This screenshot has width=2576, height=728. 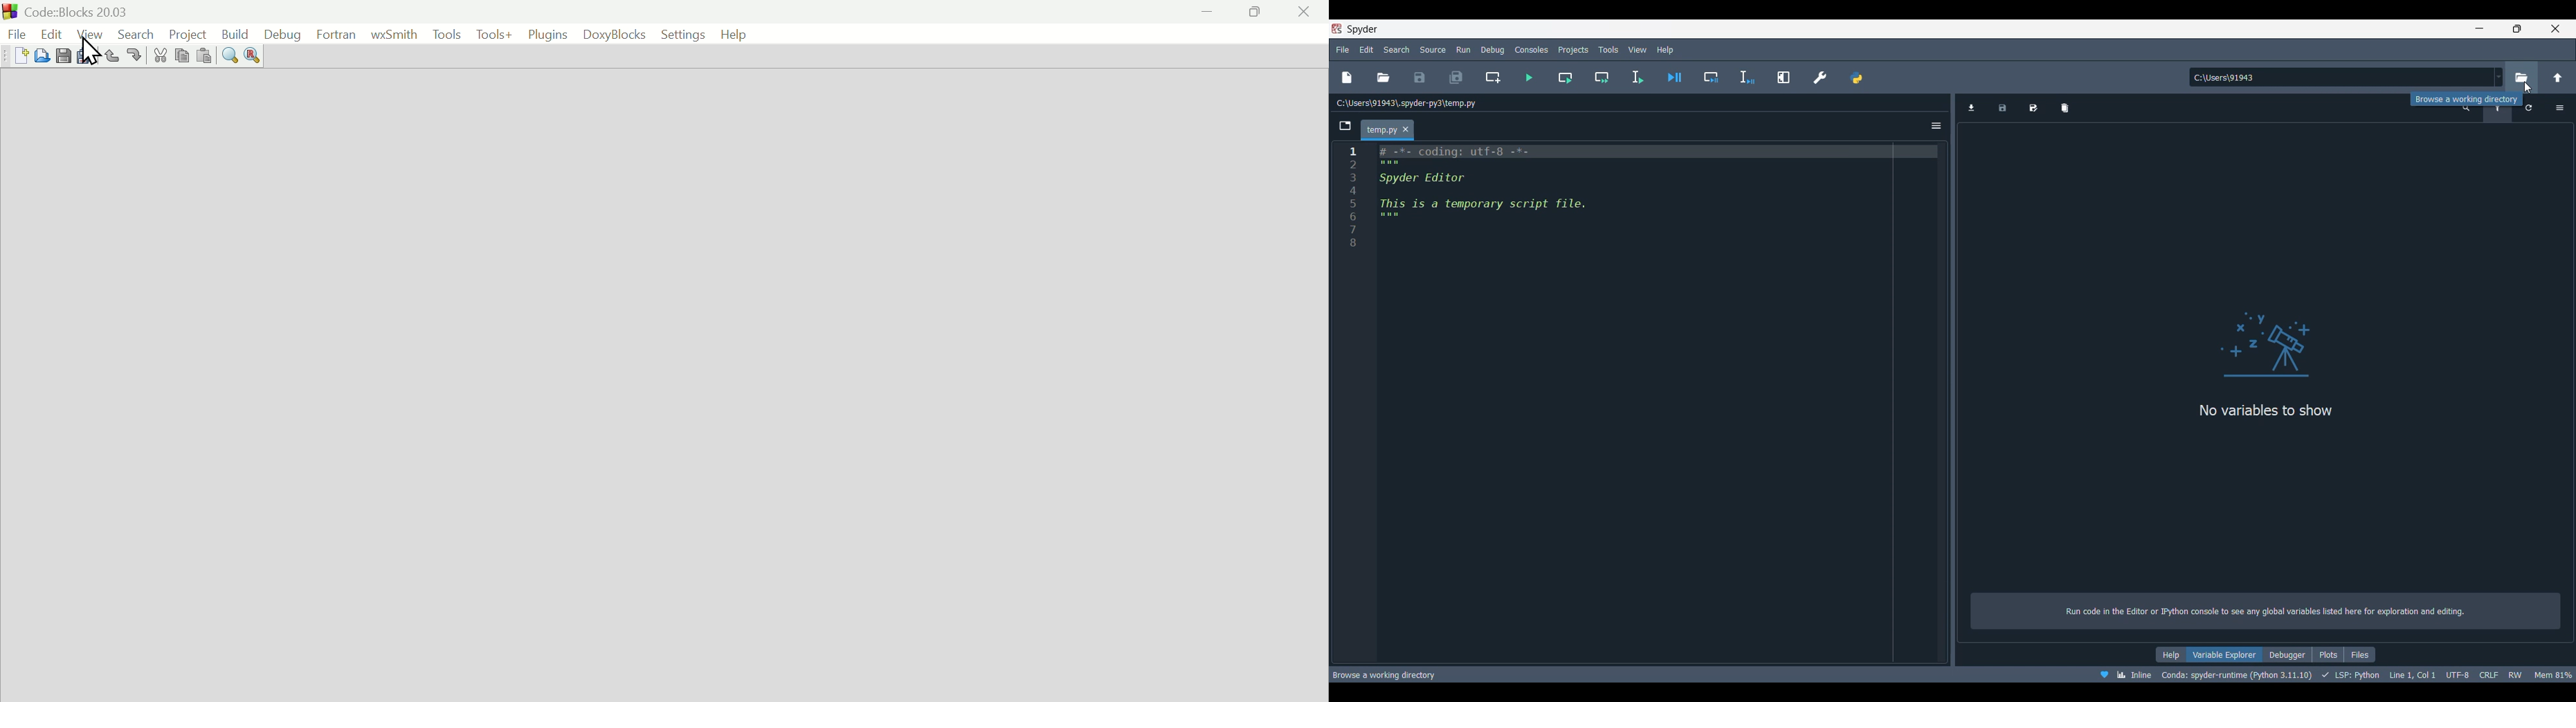 I want to click on Fortran, so click(x=337, y=35).